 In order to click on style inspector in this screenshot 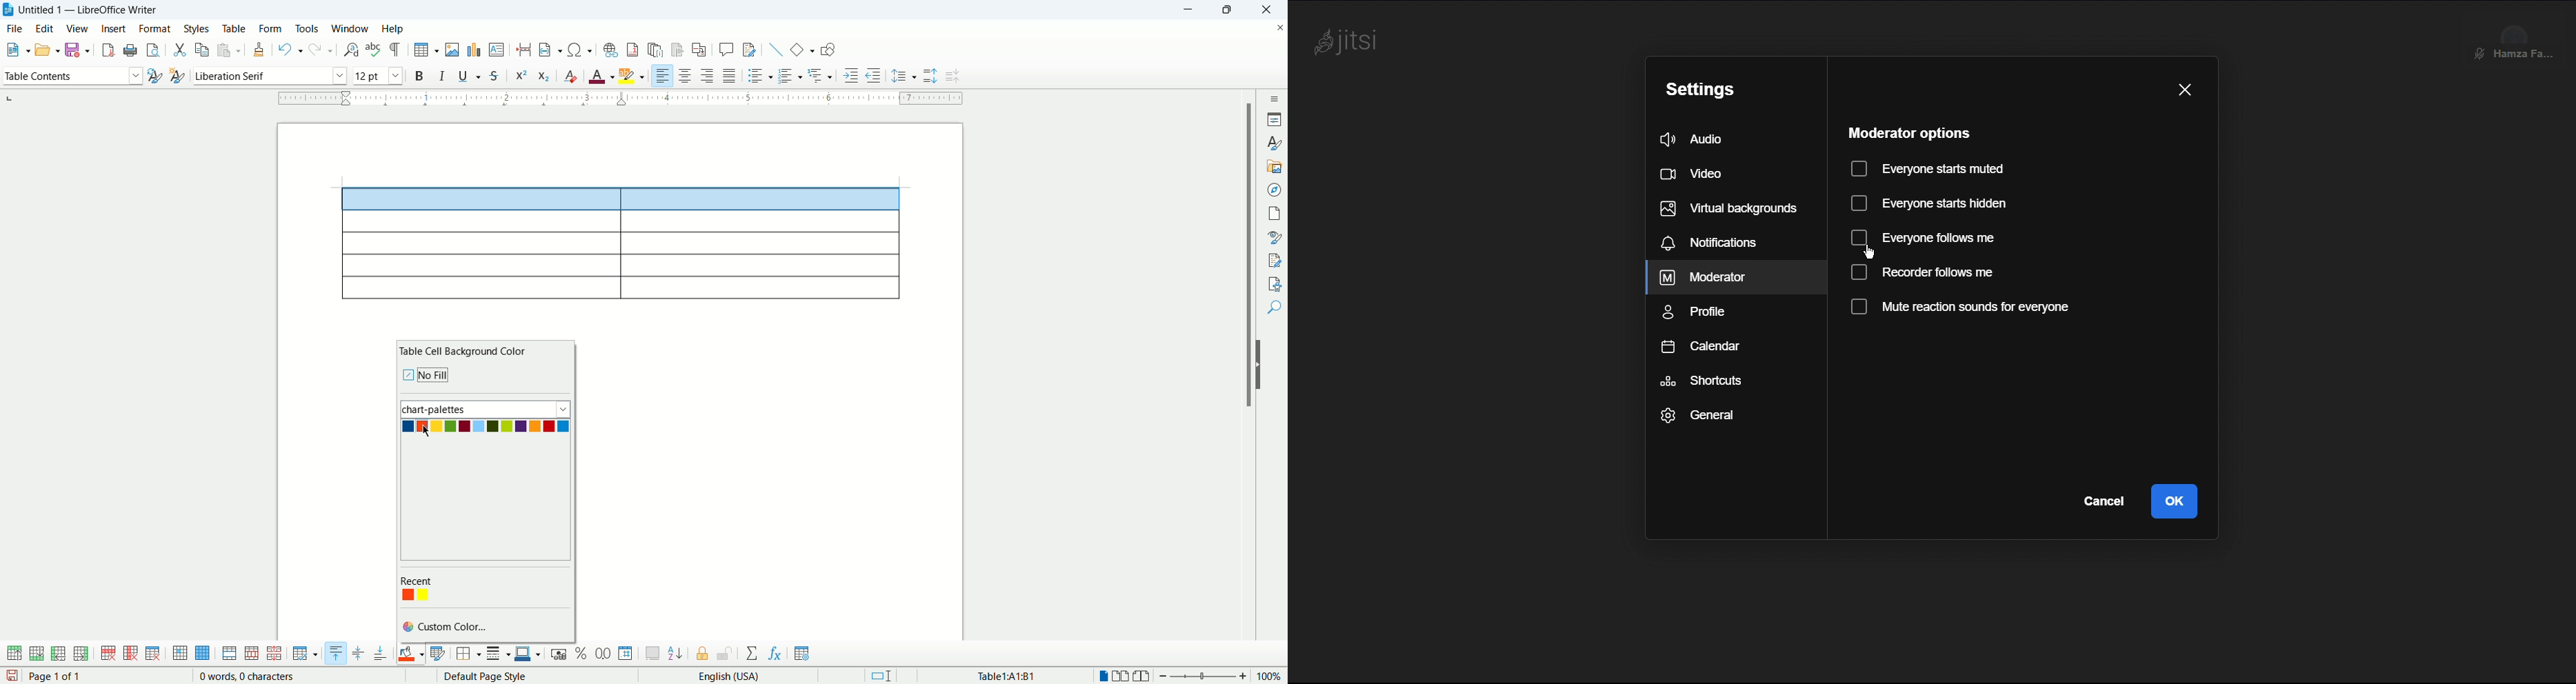, I will do `click(1274, 237)`.